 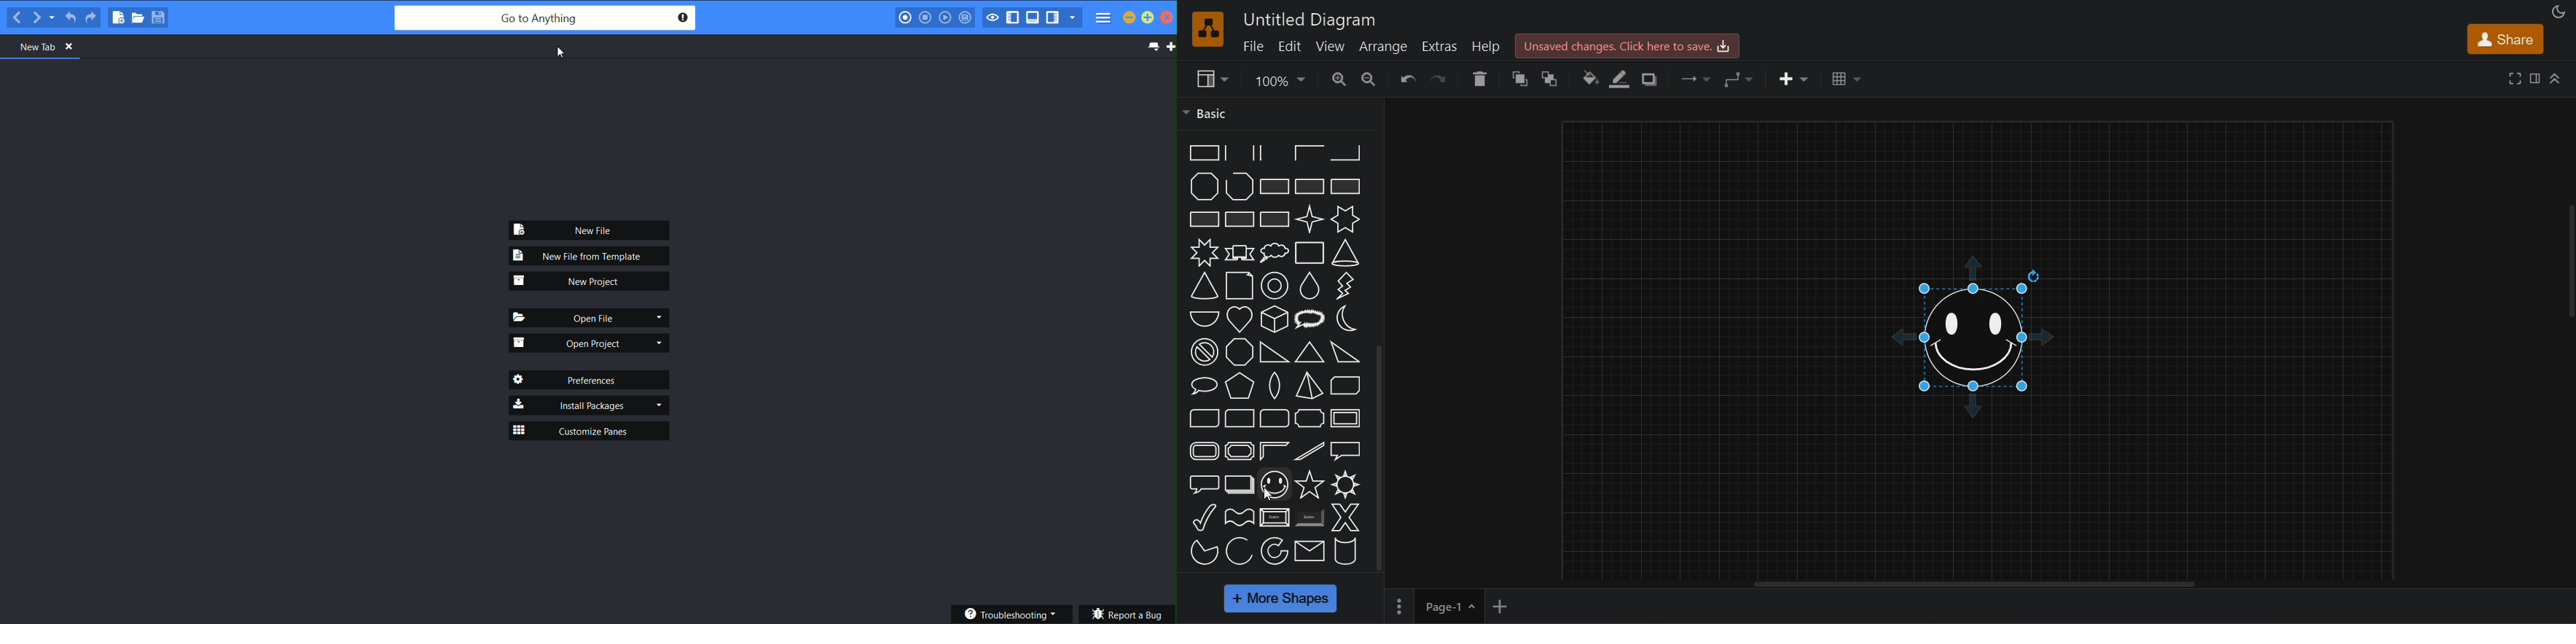 What do you see at coordinates (591, 281) in the screenshot?
I see `new project` at bounding box center [591, 281].